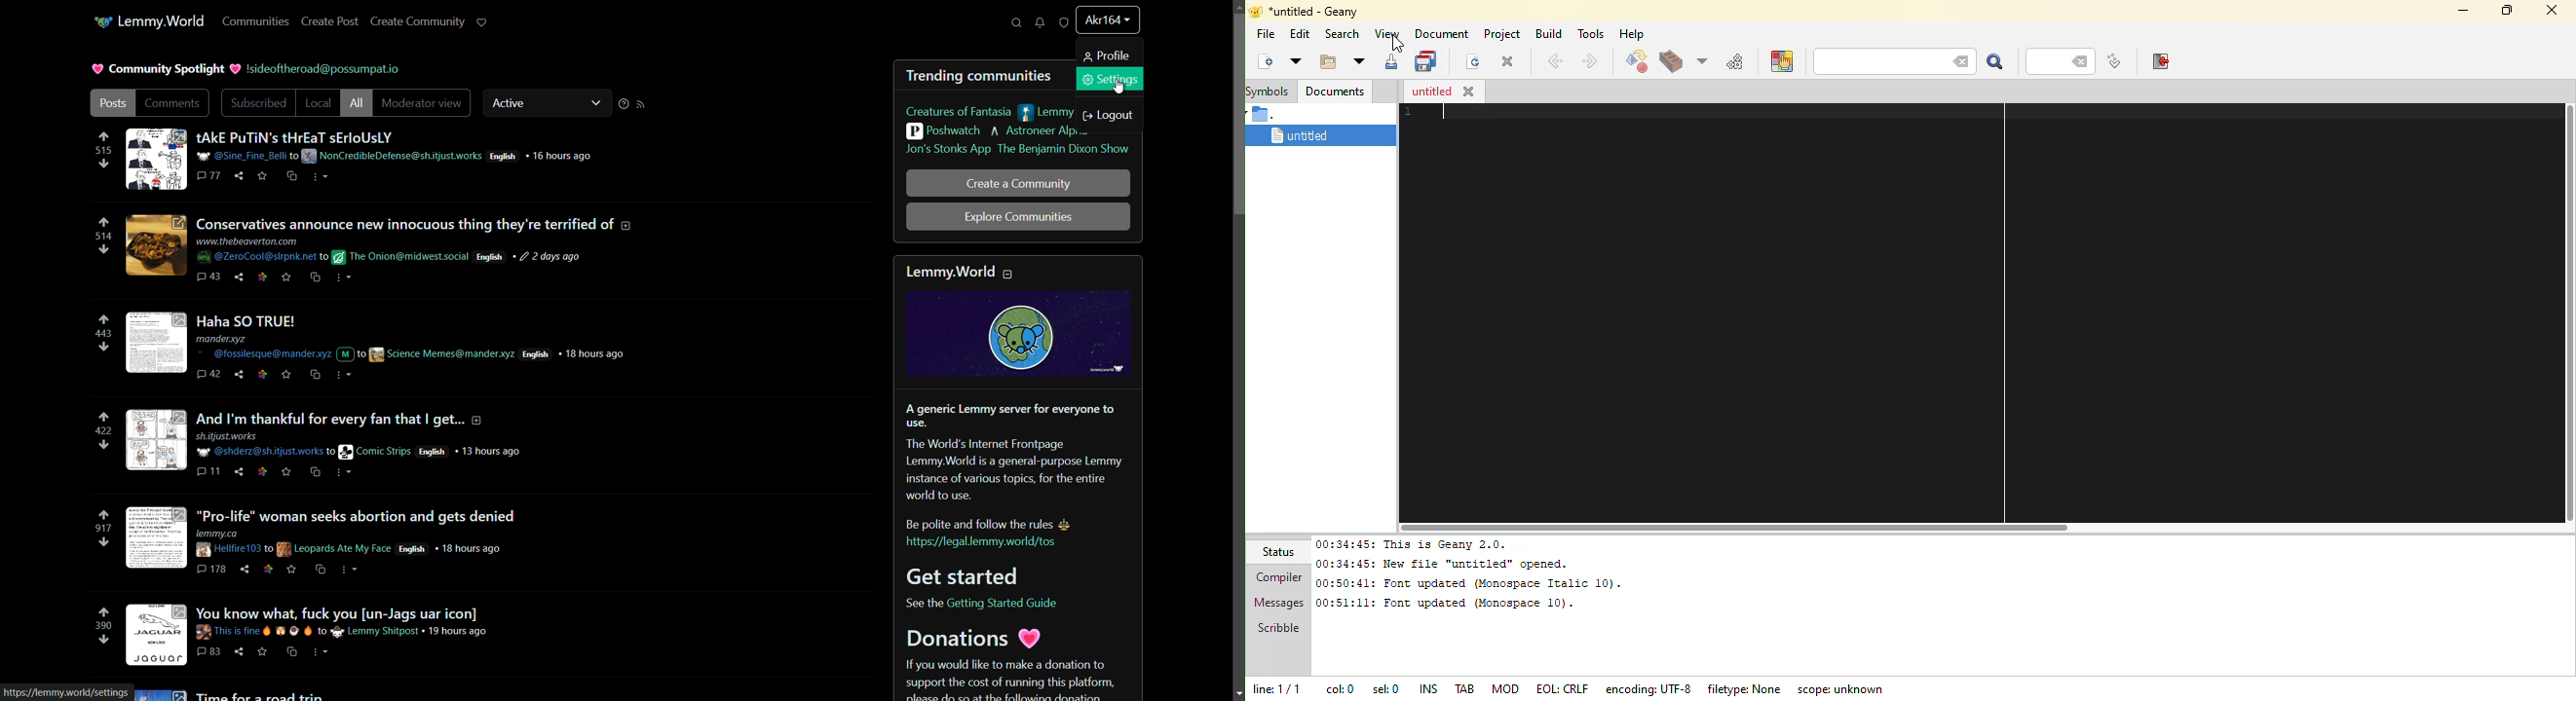 The width and height of the screenshot is (2576, 728). What do you see at coordinates (1107, 19) in the screenshot?
I see `profile name` at bounding box center [1107, 19].